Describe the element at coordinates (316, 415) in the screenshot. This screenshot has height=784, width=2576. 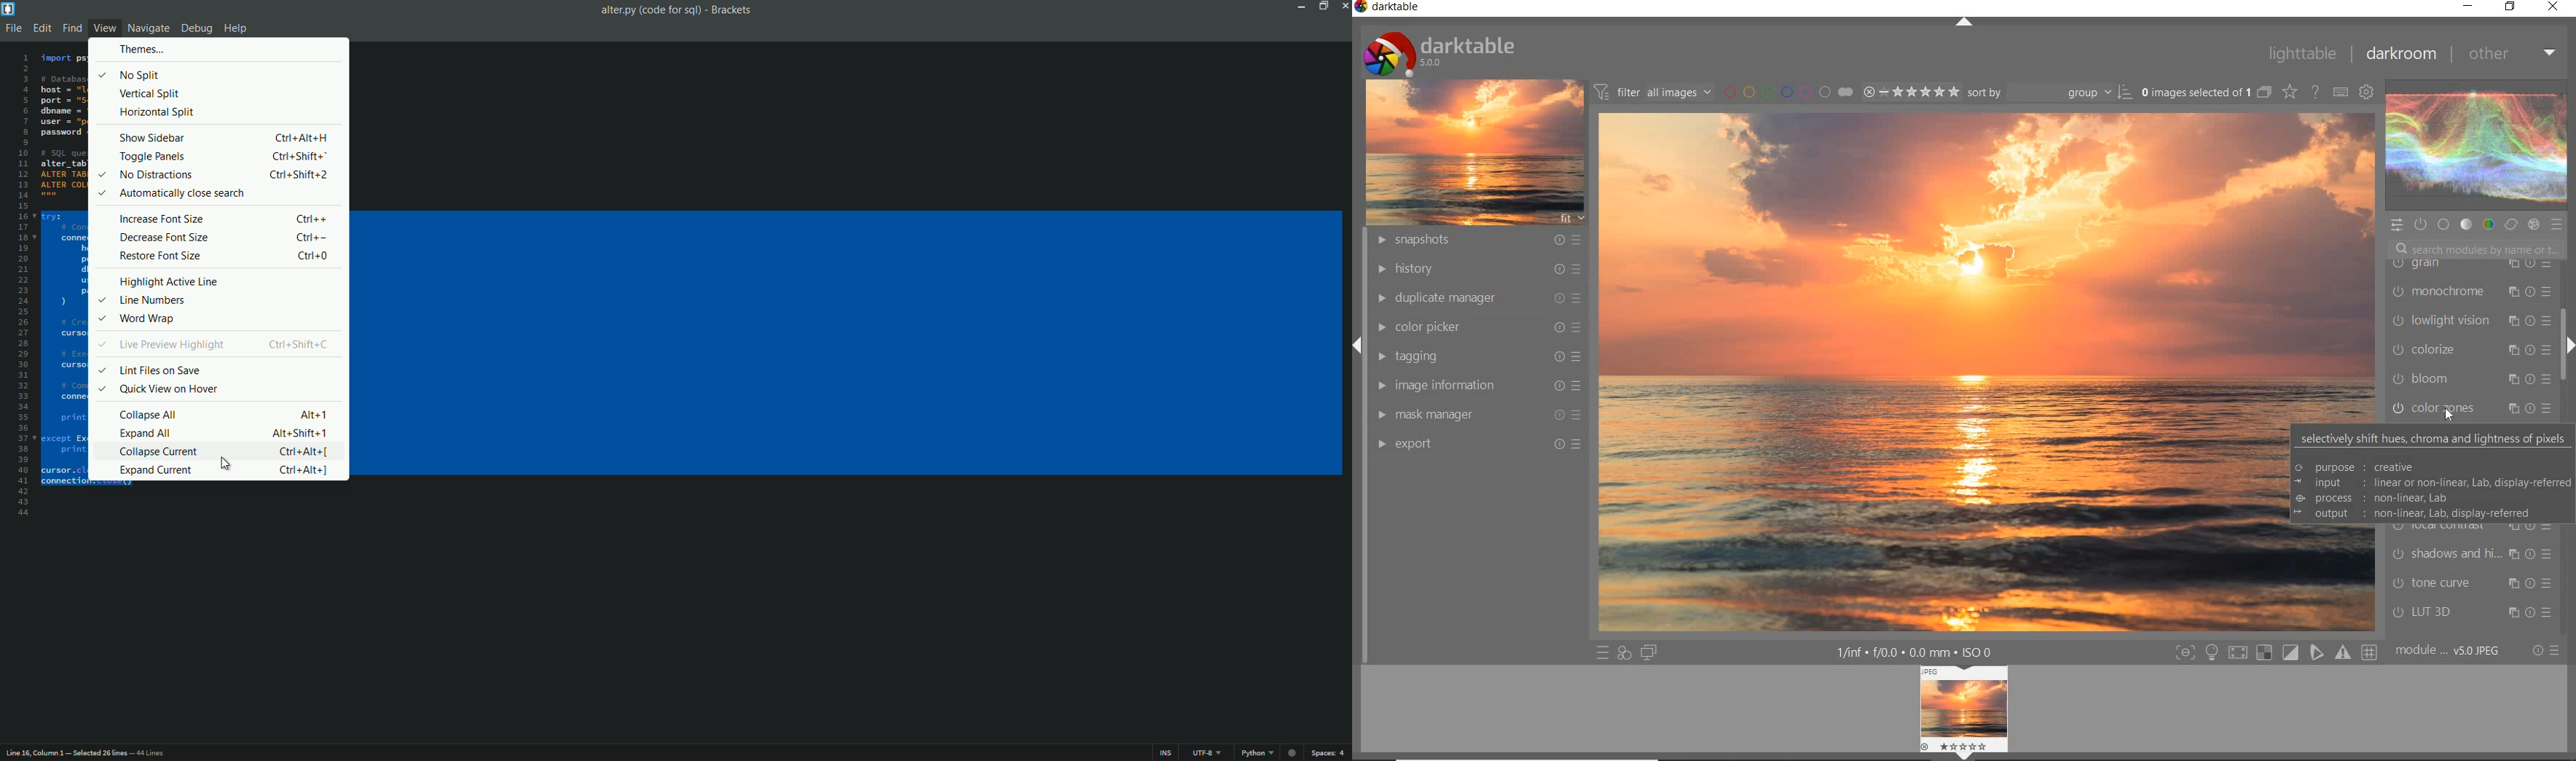
I see `keyboard shortcut` at that location.